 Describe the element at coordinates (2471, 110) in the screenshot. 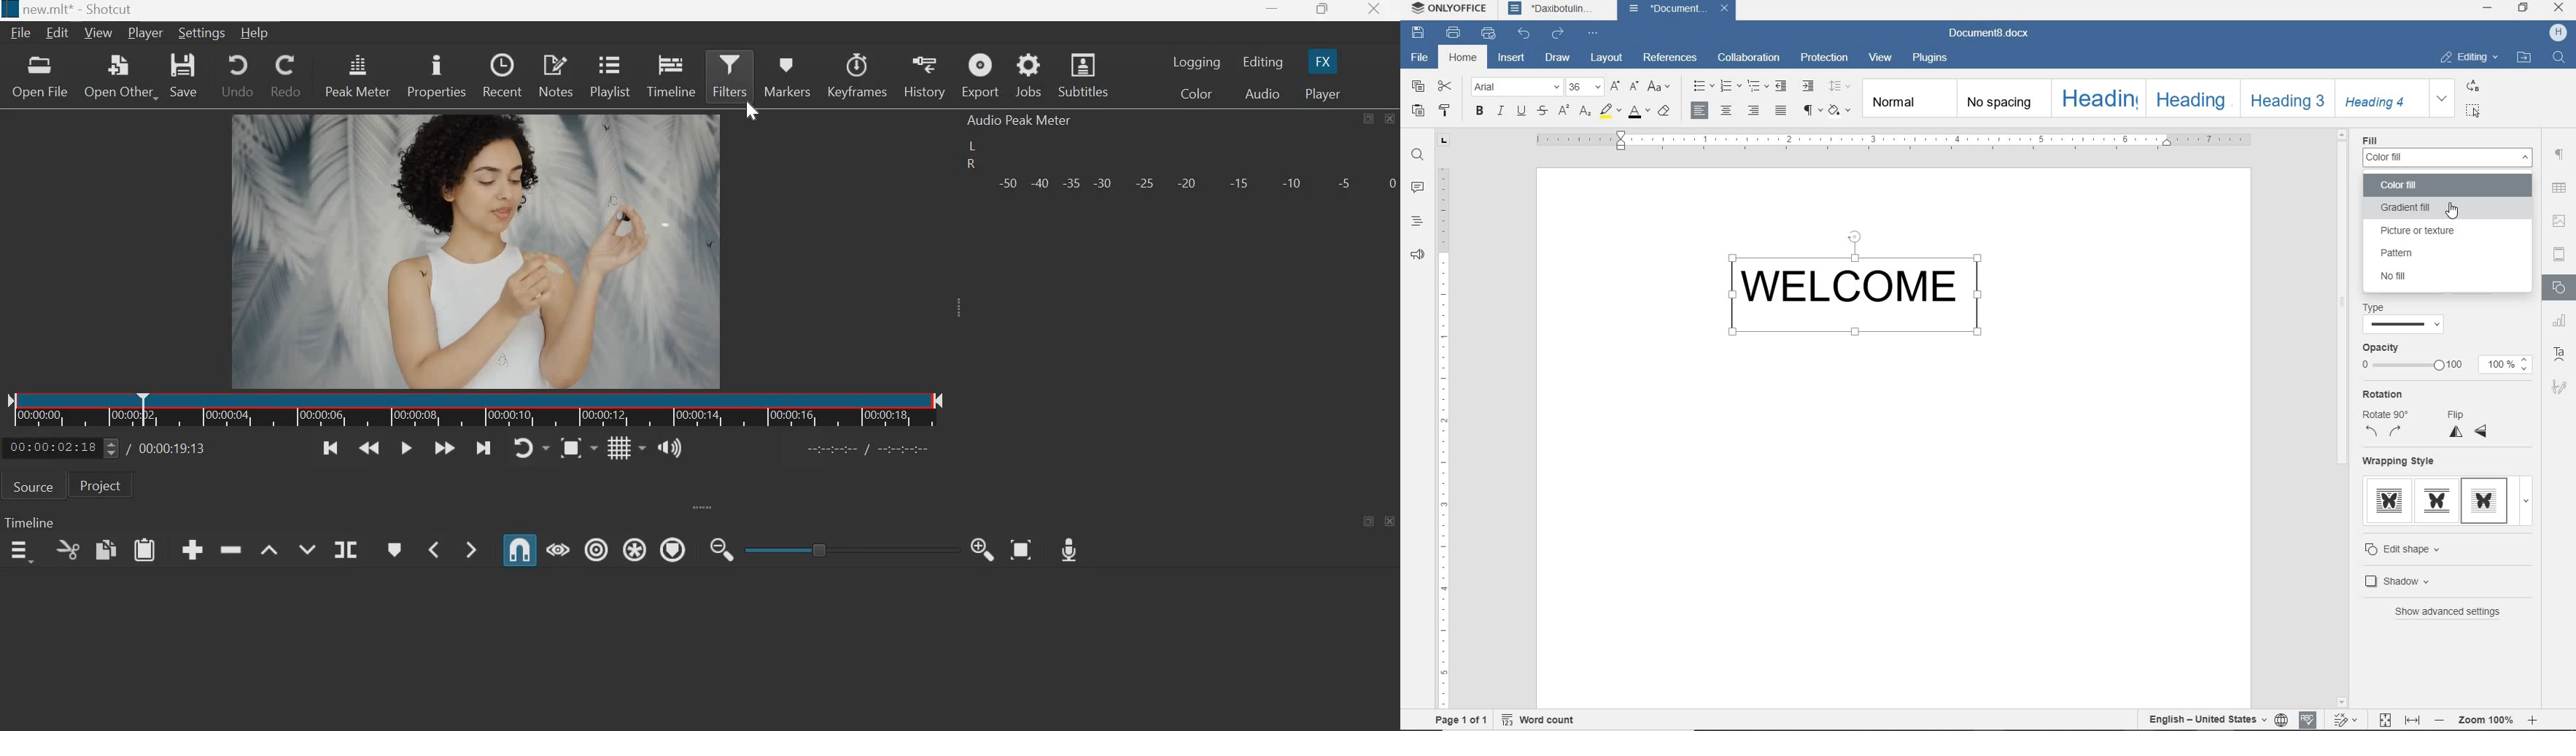

I see `SELECT ALL` at that location.